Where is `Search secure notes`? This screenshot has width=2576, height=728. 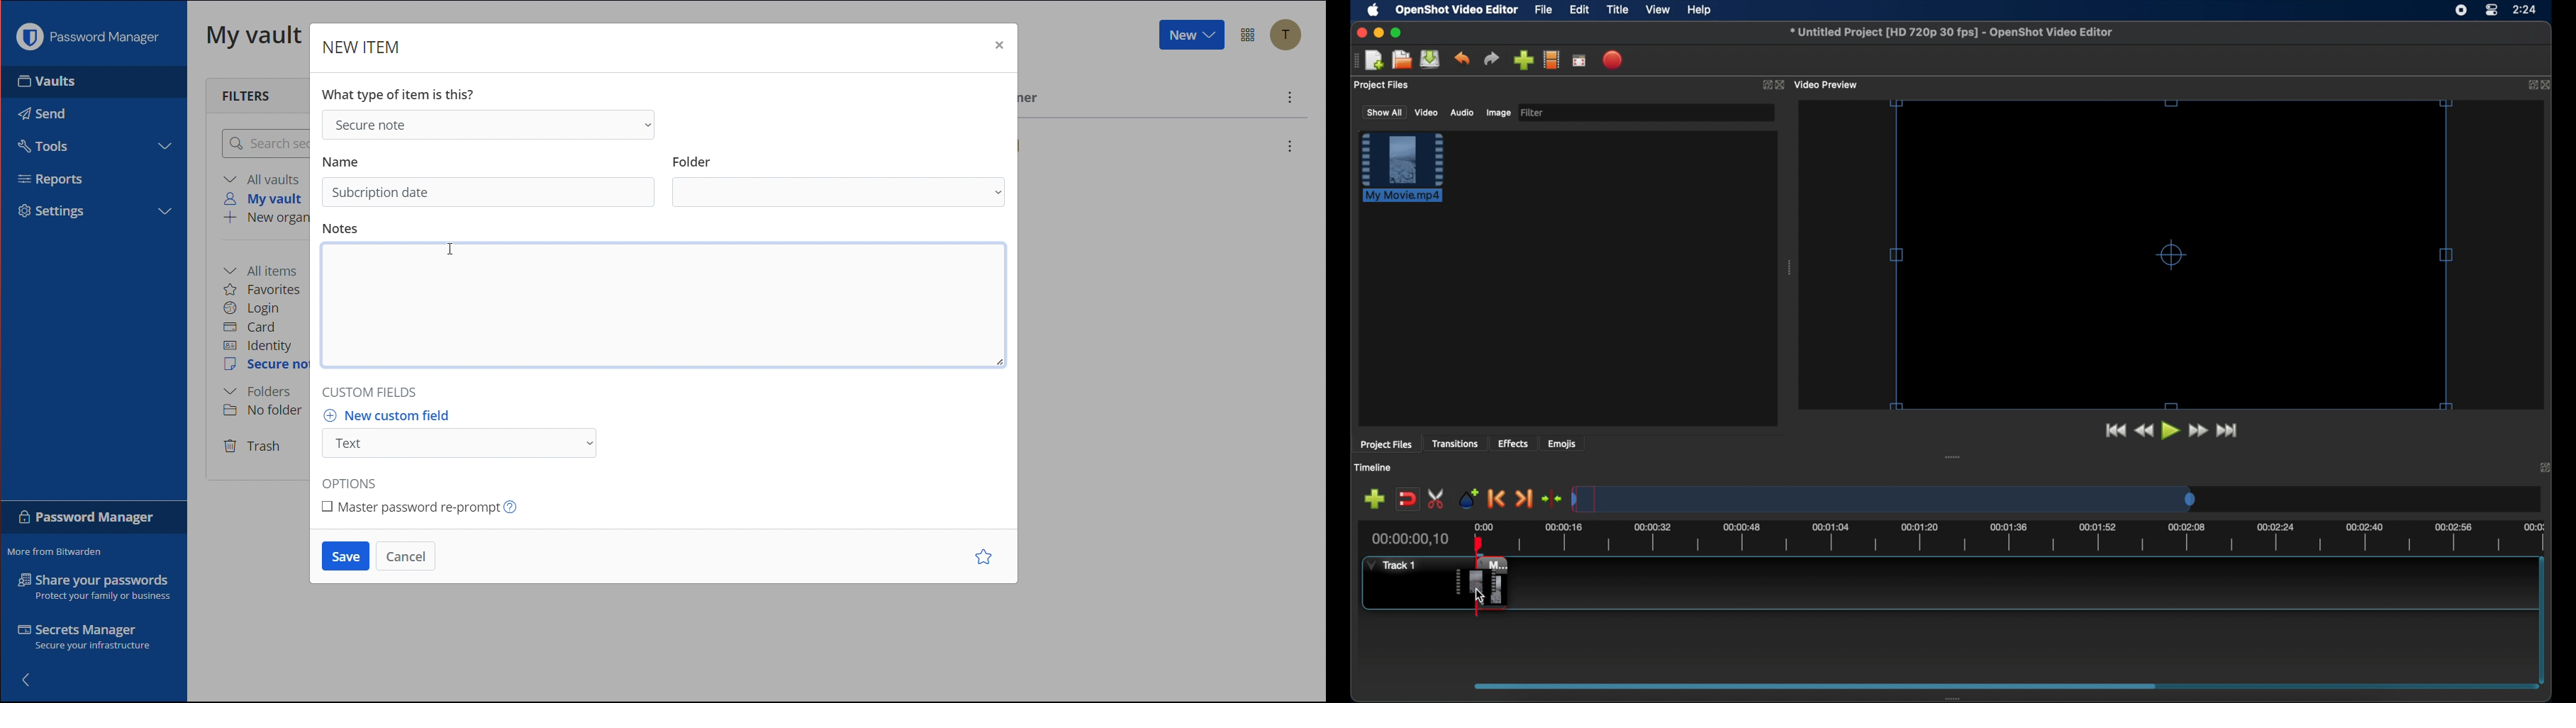 Search secure notes is located at coordinates (263, 143).